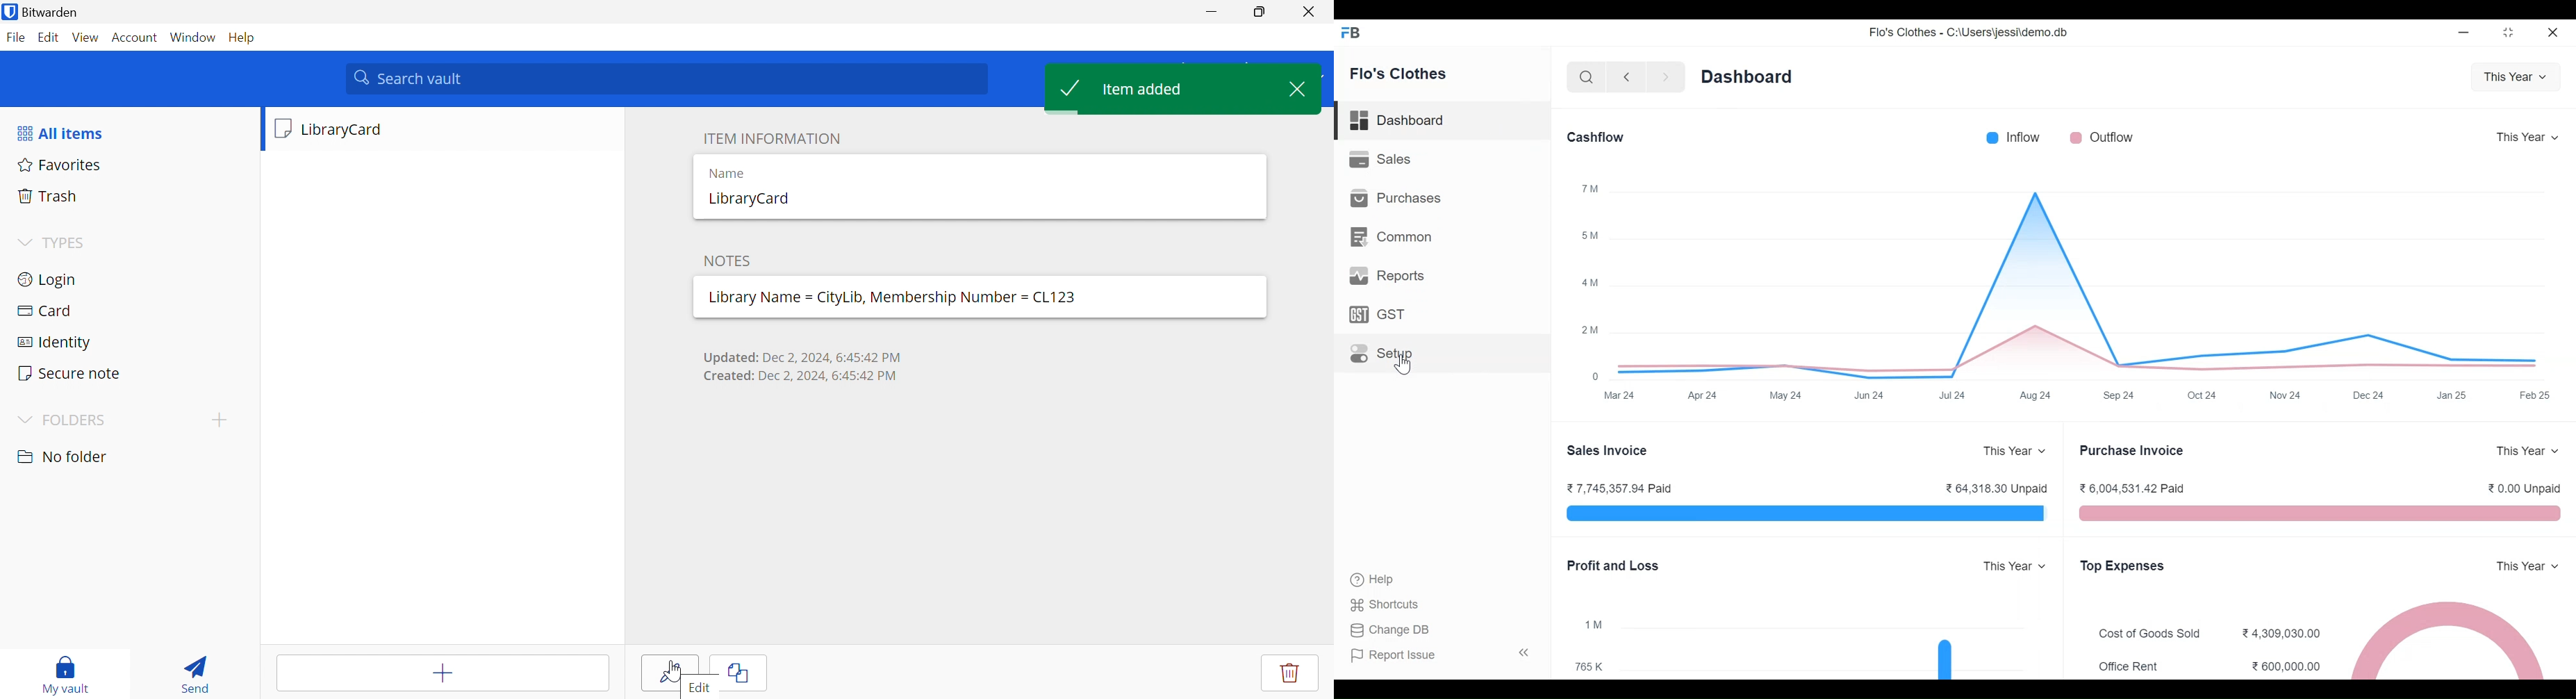  What do you see at coordinates (1871, 395) in the screenshot?
I see `jun 24` at bounding box center [1871, 395].